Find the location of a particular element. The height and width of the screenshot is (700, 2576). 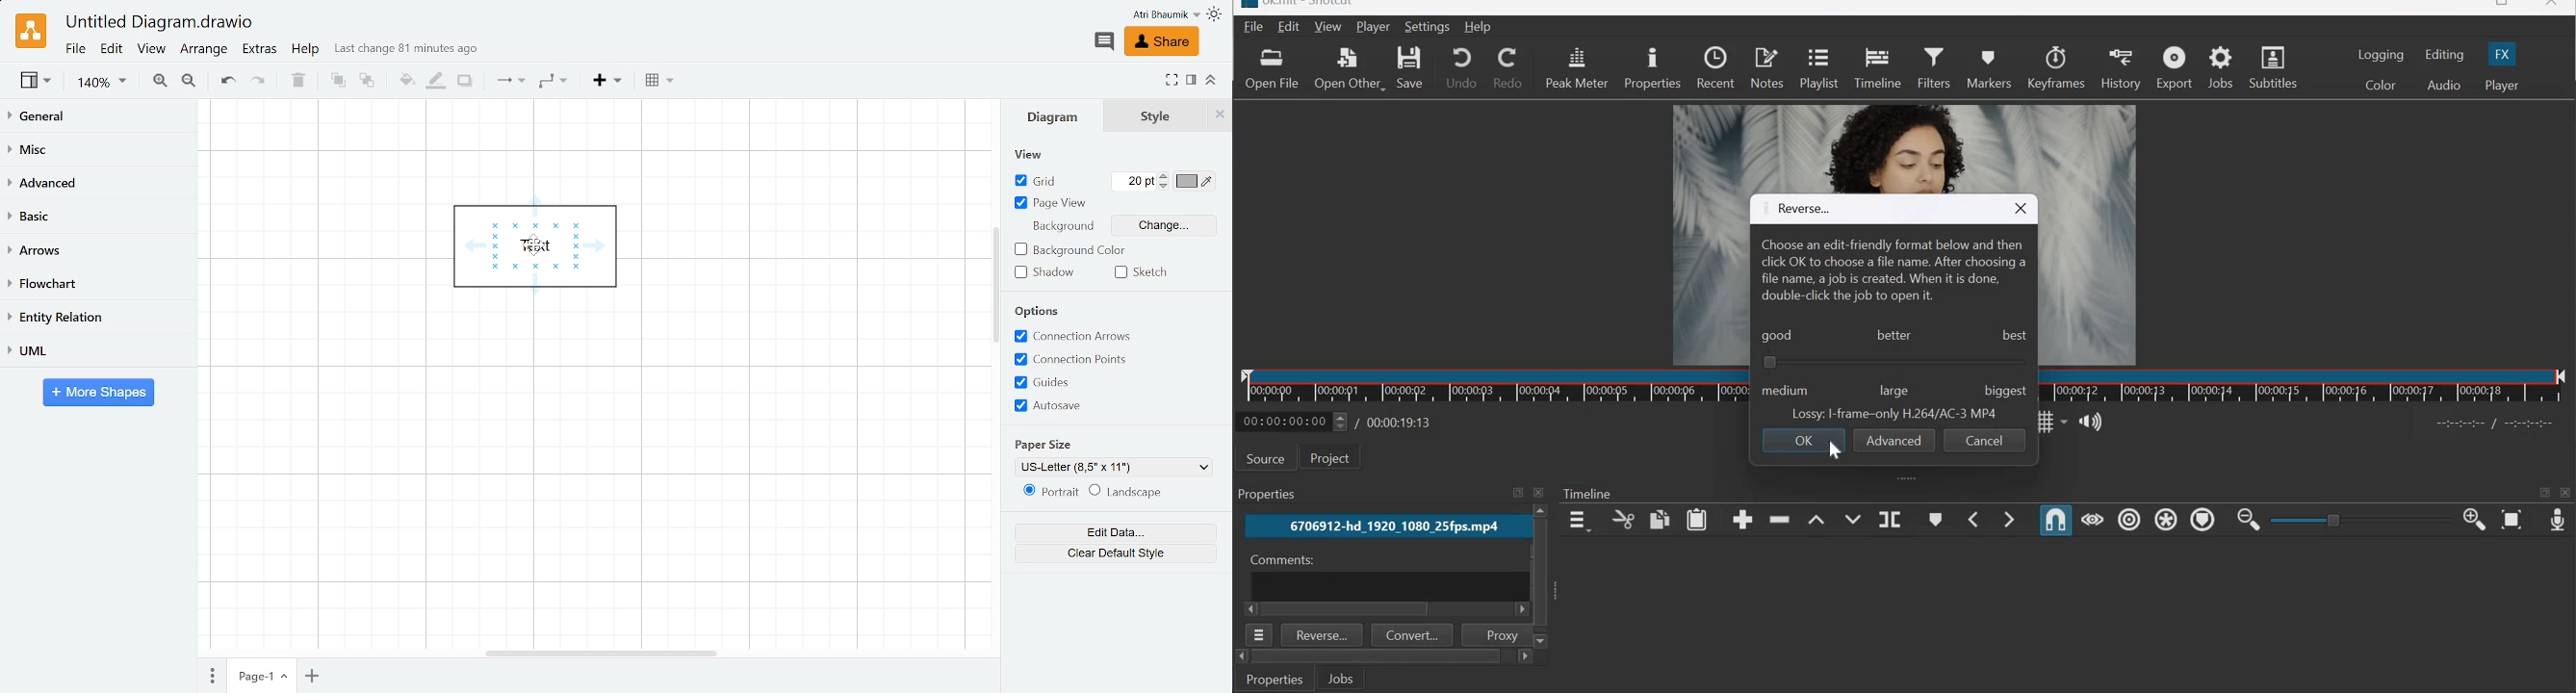

cursor is located at coordinates (1835, 450).